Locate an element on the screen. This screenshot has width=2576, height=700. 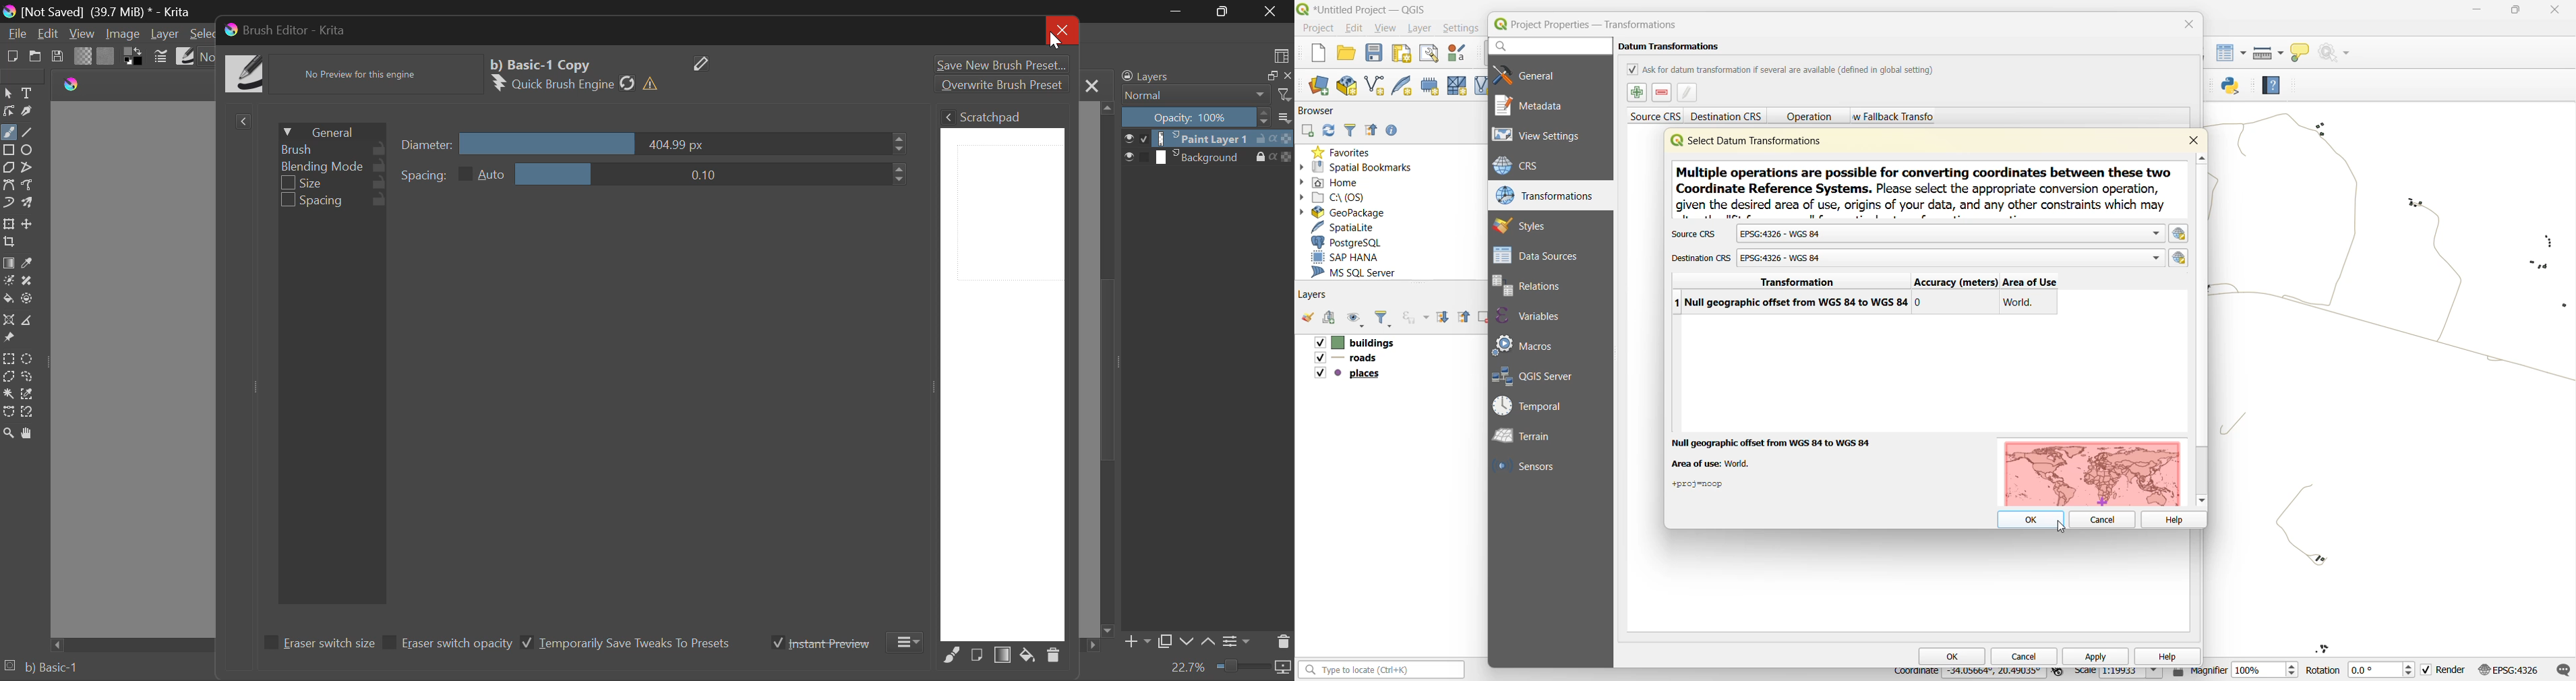
styles is located at coordinates (1529, 225).